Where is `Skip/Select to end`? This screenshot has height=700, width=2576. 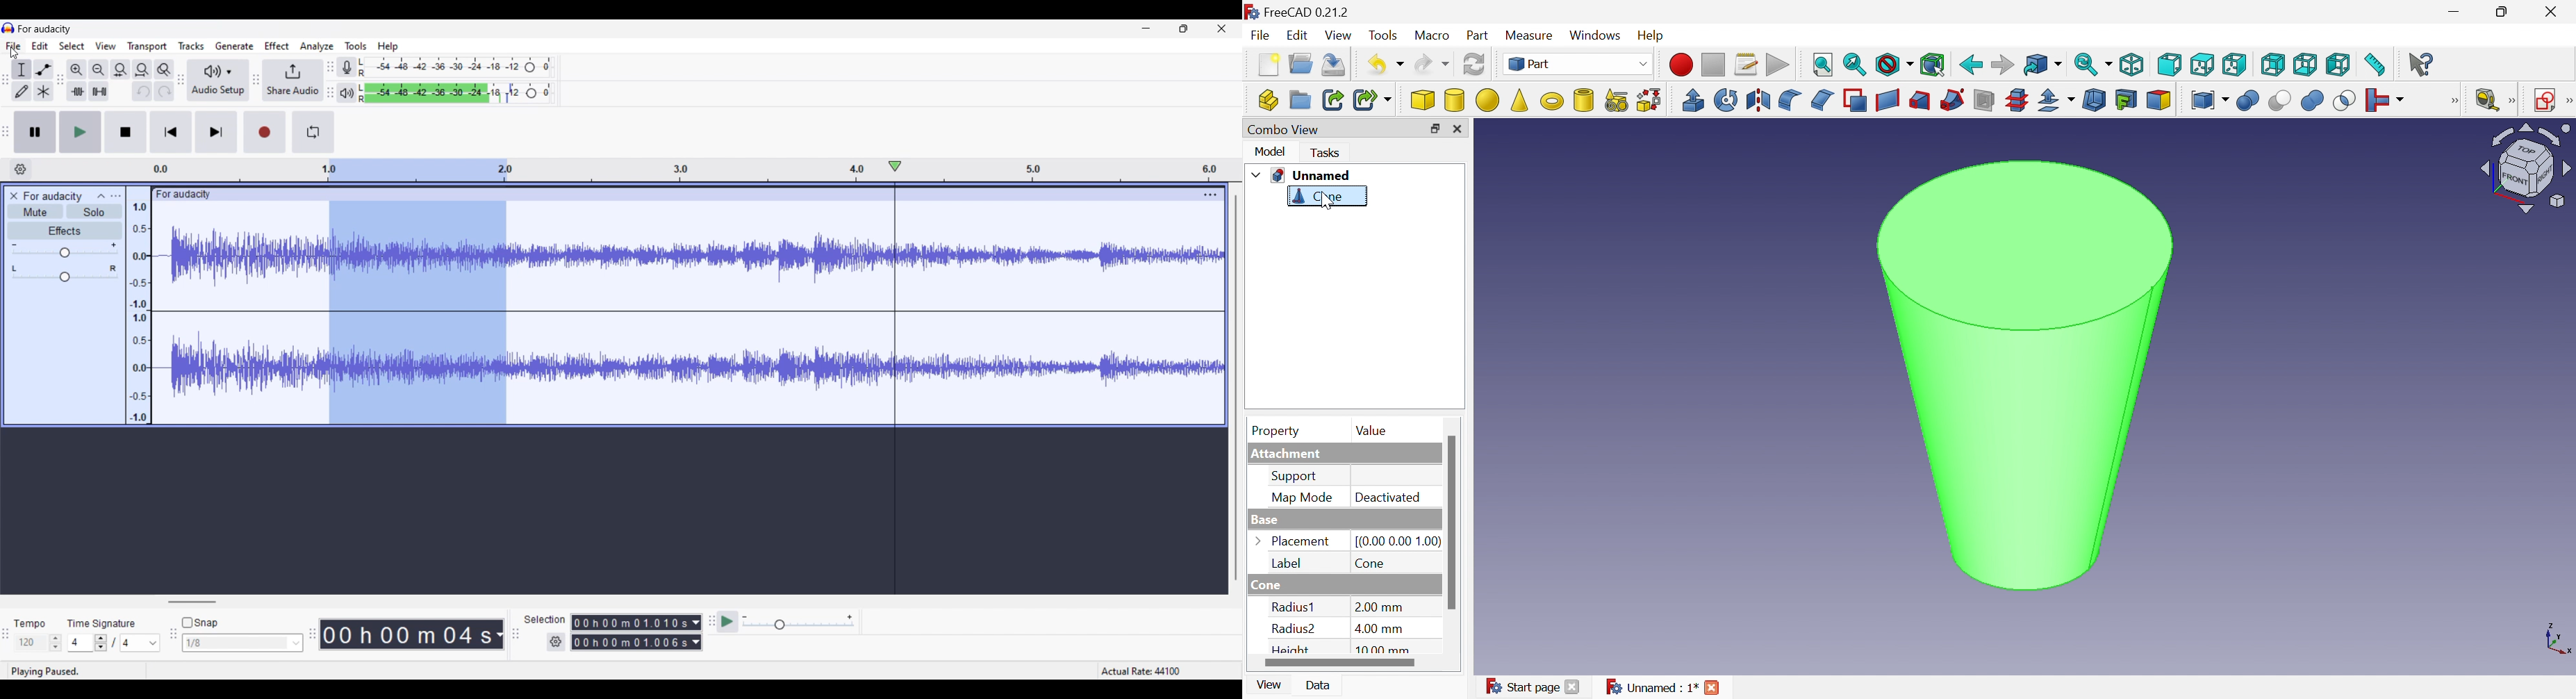
Skip/Select to end is located at coordinates (216, 132).